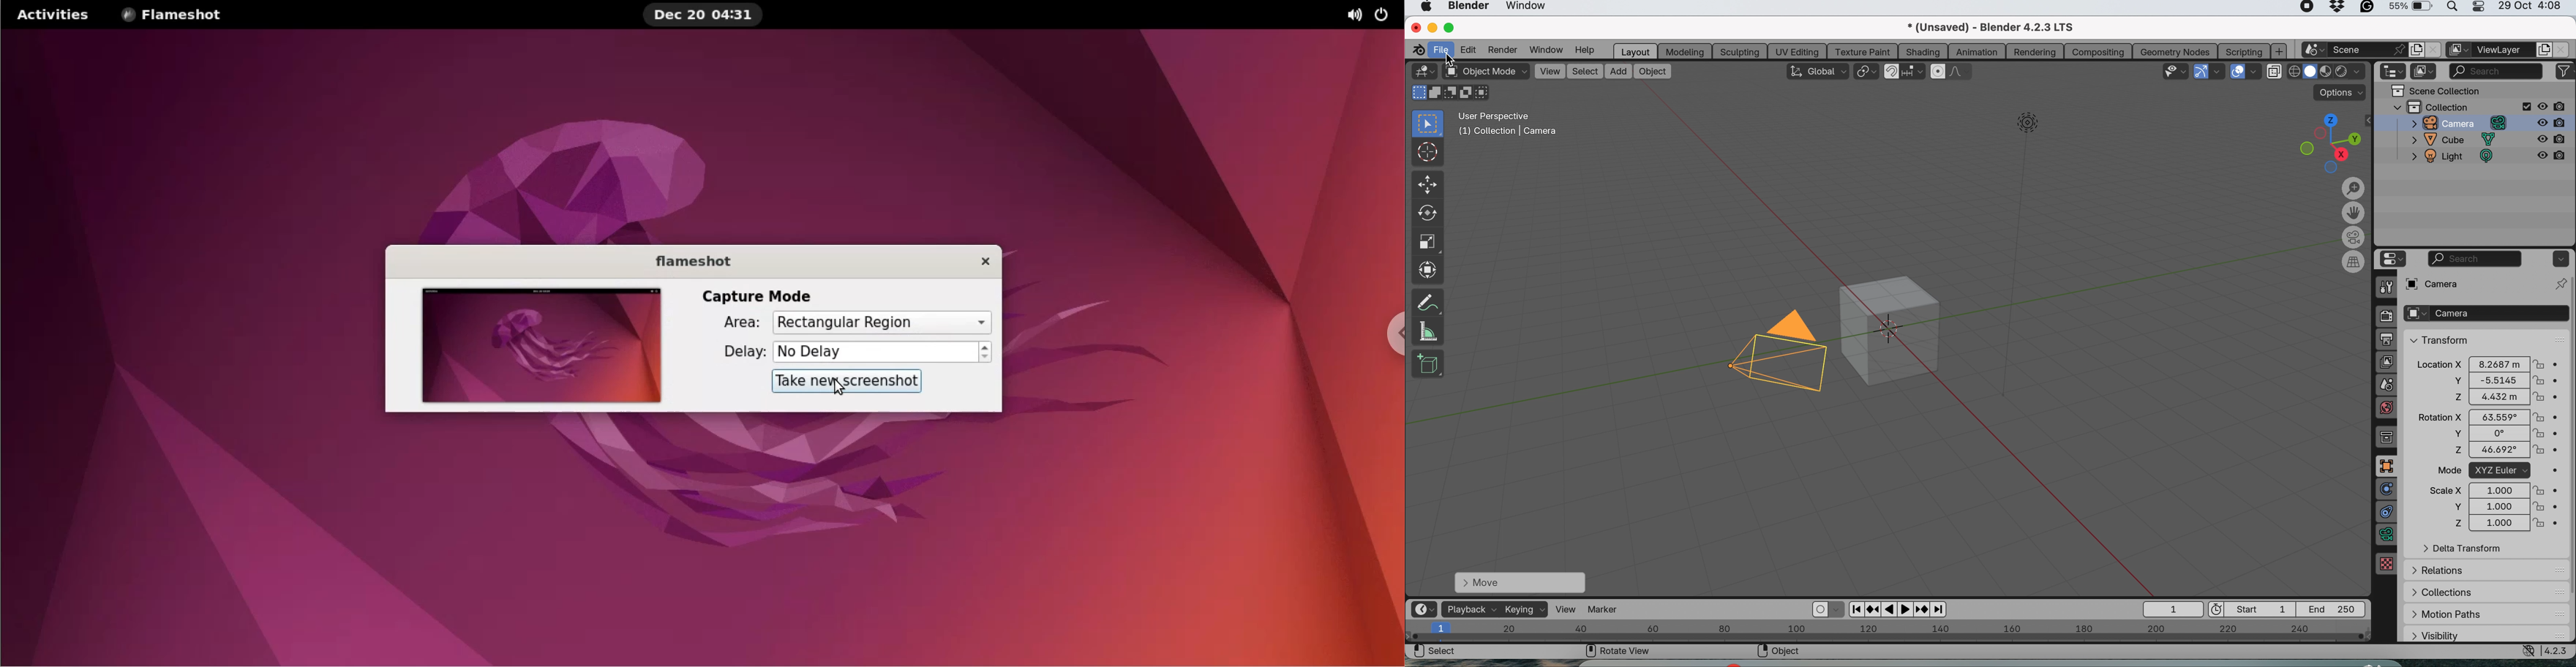 The image size is (2576, 672). What do you see at coordinates (1428, 124) in the screenshot?
I see `select box` at bounding box center [1428, 124].